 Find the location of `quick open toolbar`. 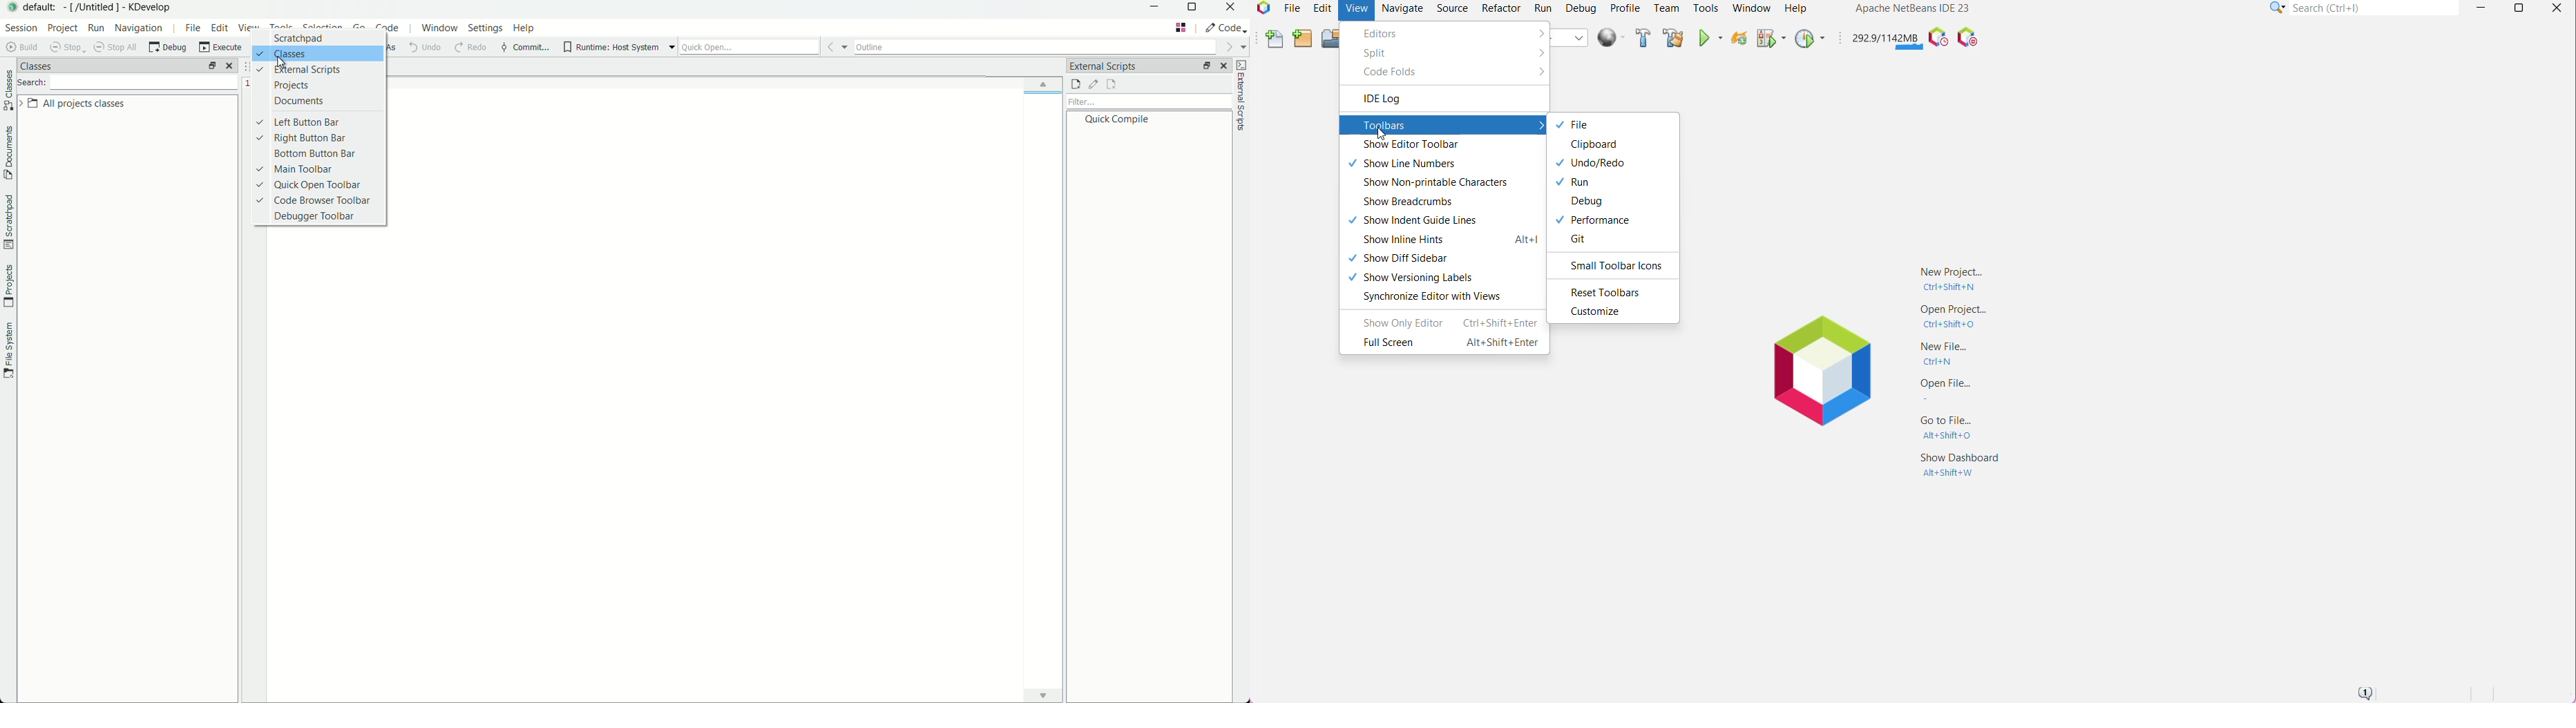

quick open toolbar is located at coordinates (315, 185).